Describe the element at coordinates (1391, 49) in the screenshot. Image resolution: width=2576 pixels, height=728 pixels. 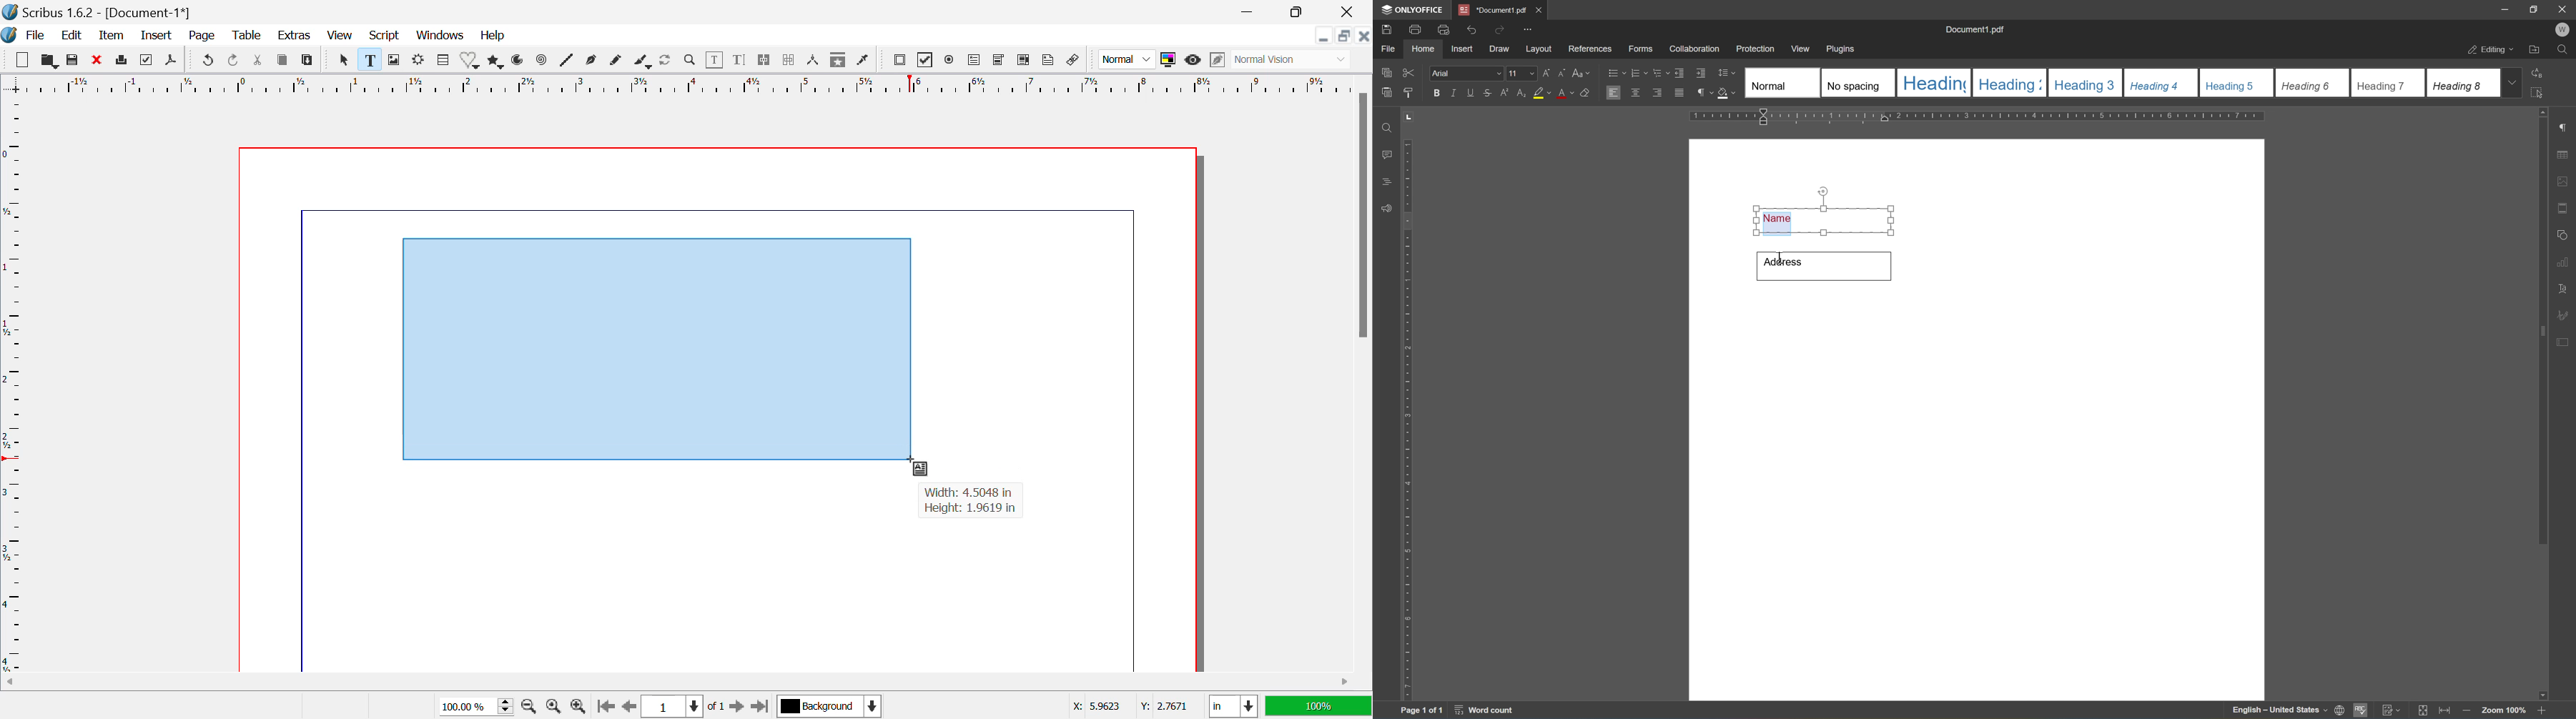
I see `file` at that location.